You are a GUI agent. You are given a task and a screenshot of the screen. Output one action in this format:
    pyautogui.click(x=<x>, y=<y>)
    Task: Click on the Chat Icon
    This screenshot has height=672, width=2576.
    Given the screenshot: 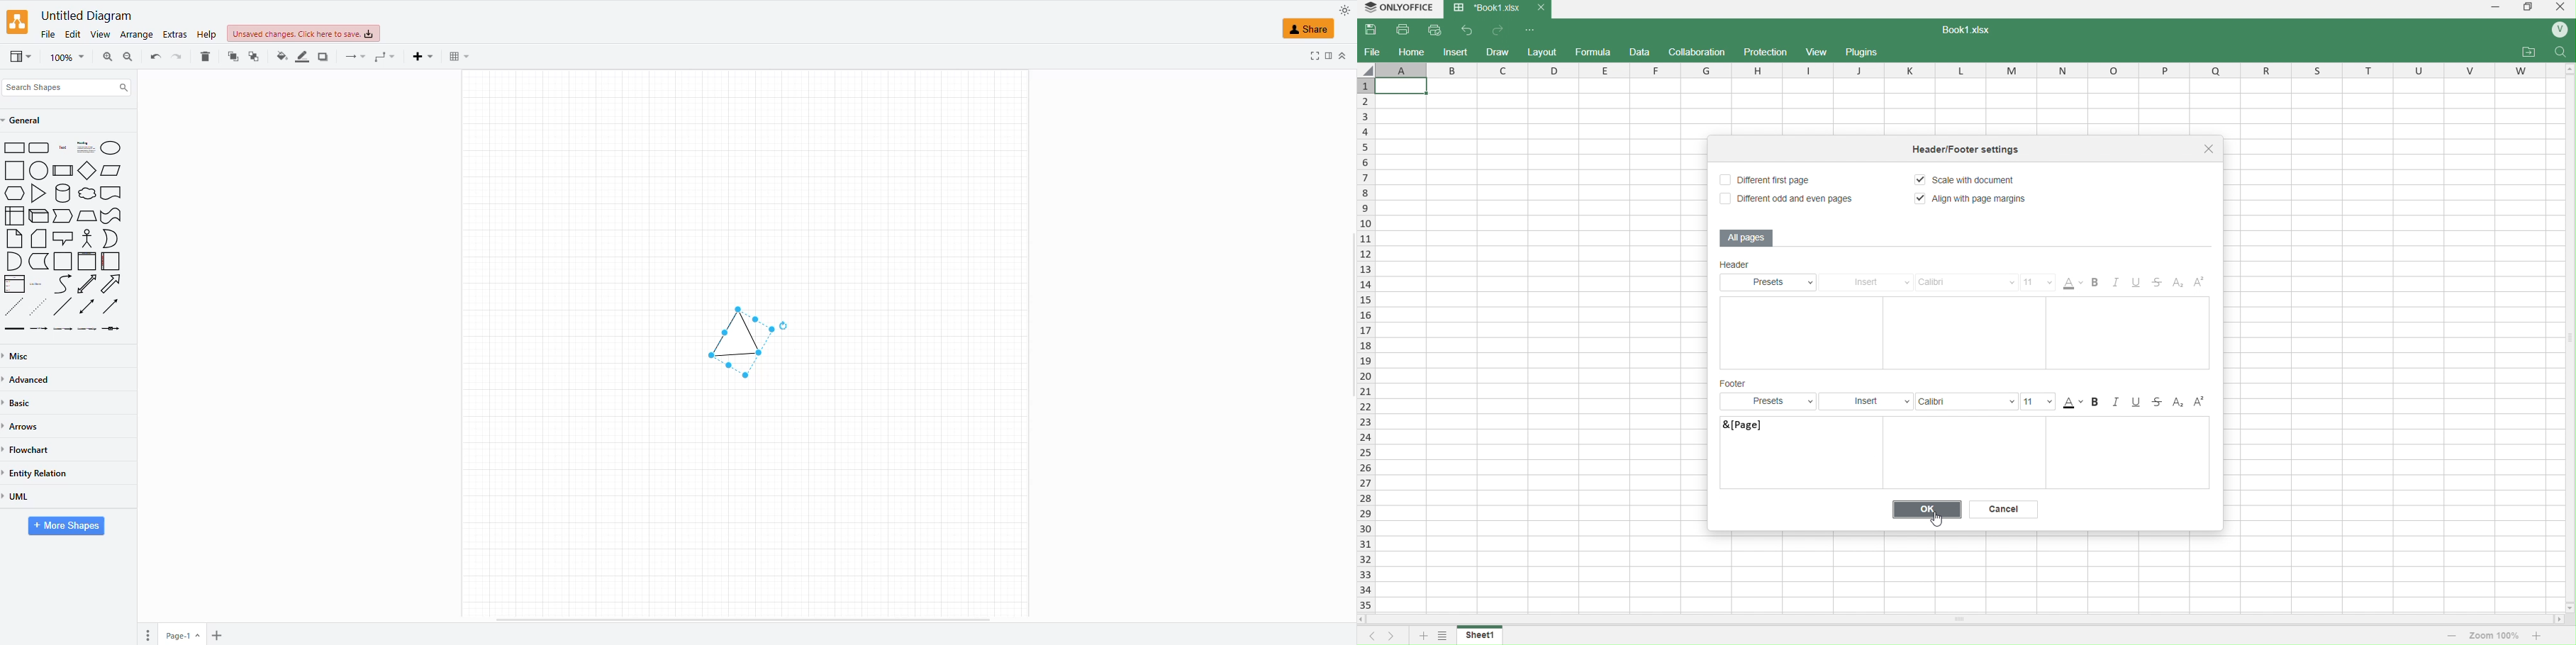 What is the action you would take?
    pyautogui.click(x=63, y=238)
    